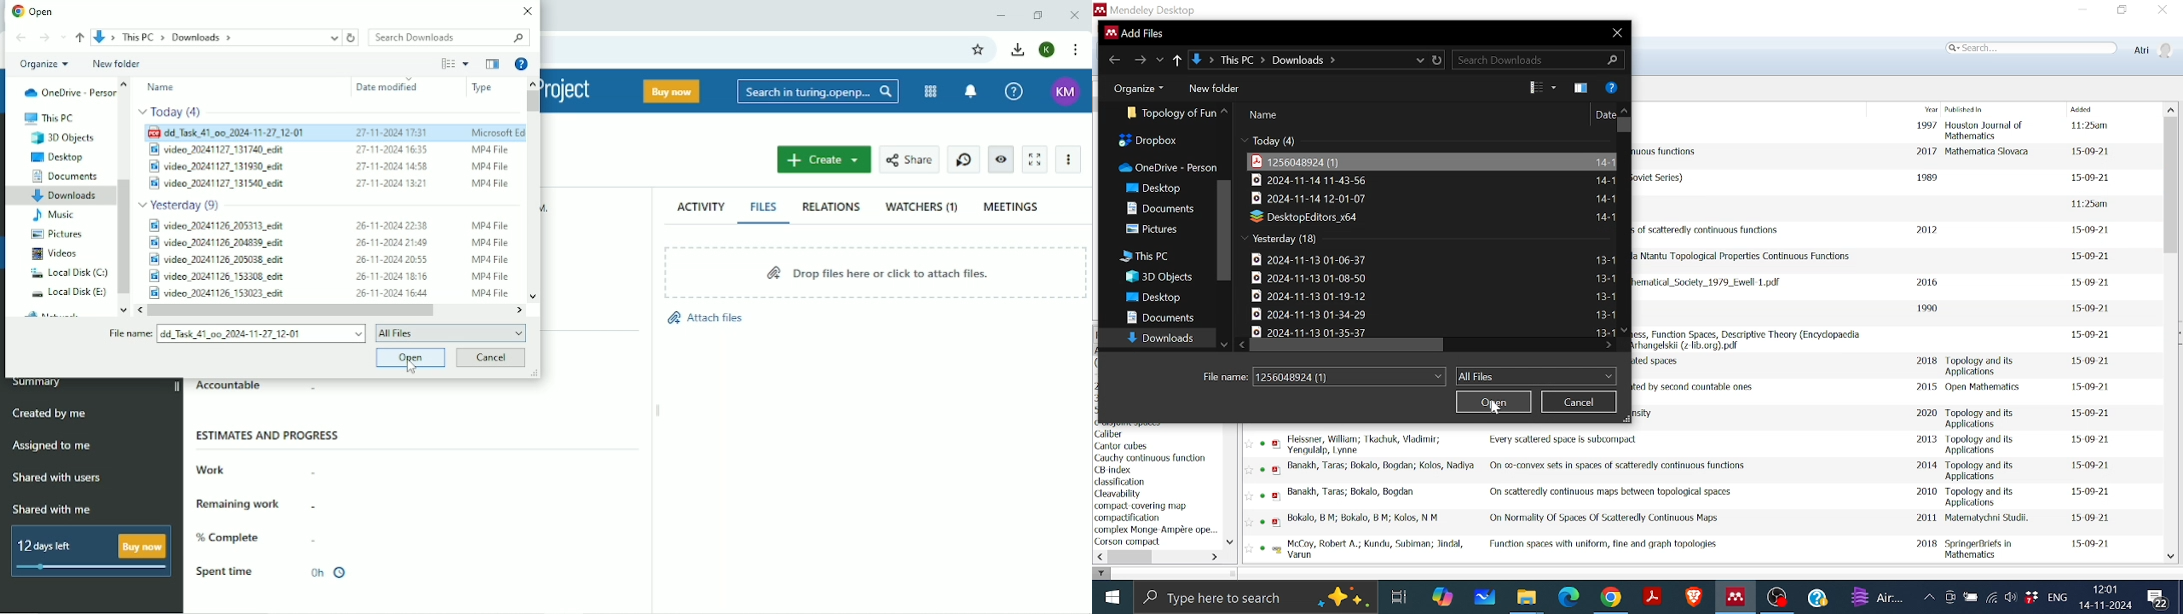 This screenshot has width=2184, height=616. I want to click on File, so click(1606, 297).